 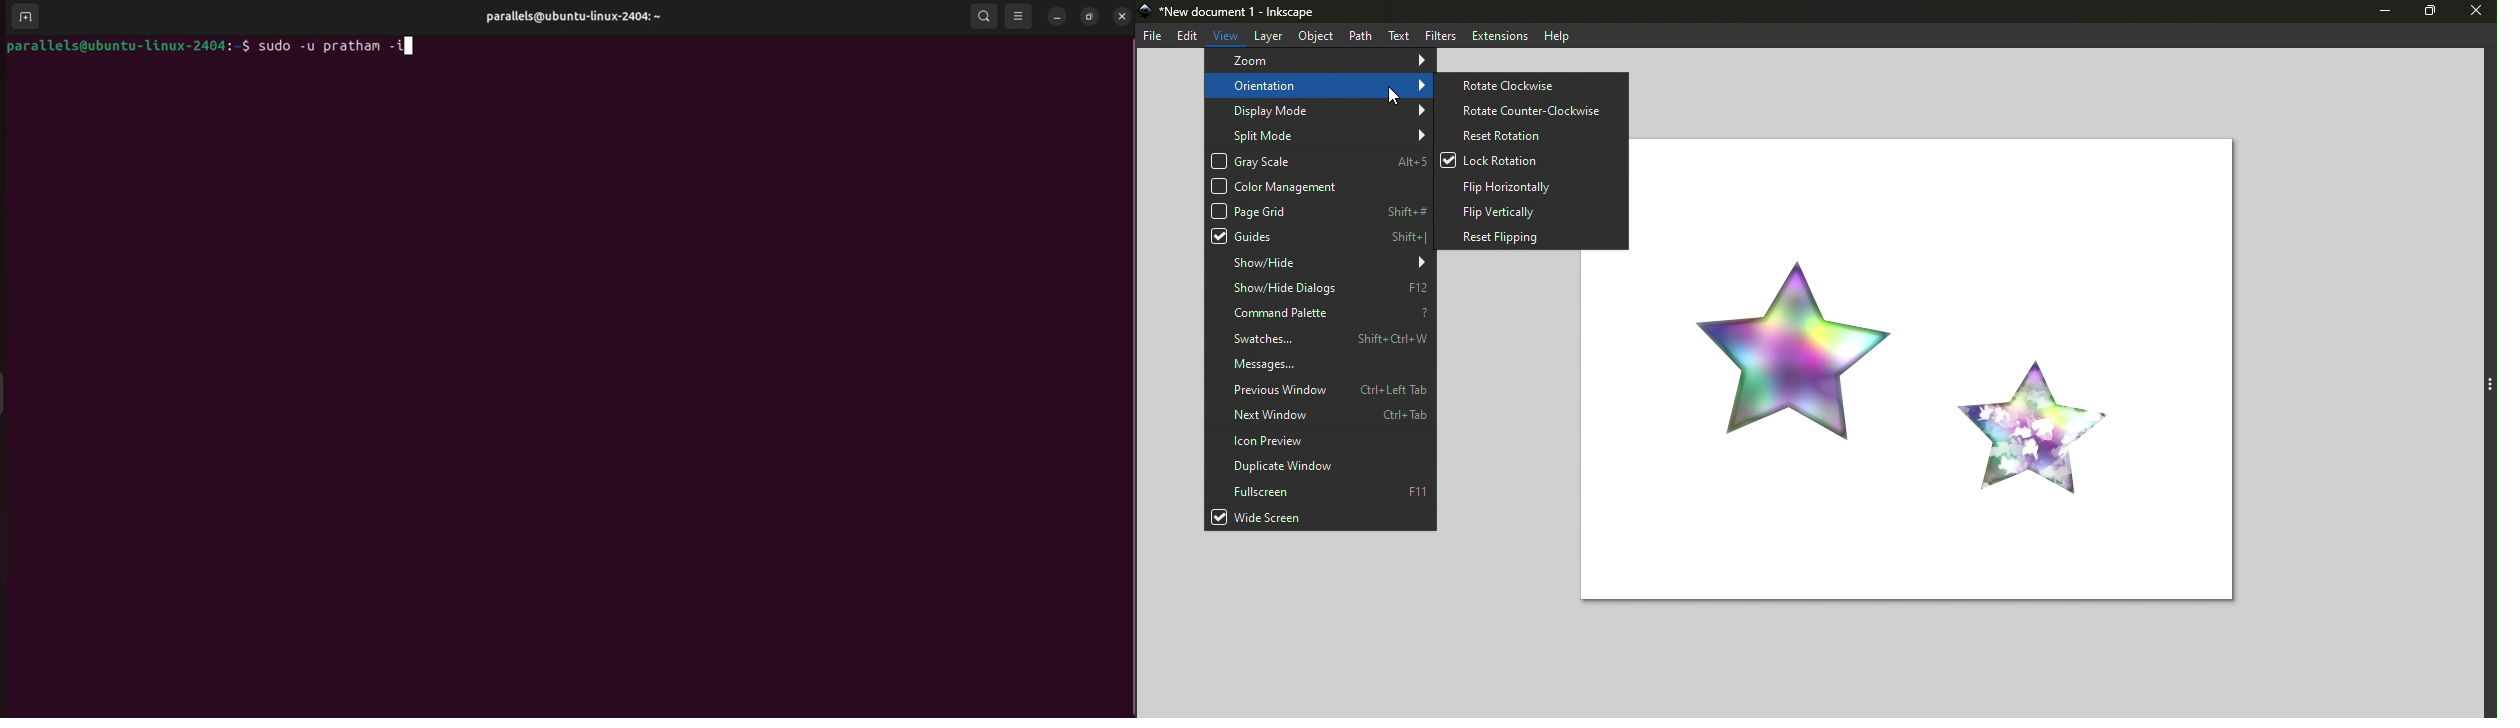 I want to click on Text, so click(x=1399, y=35).